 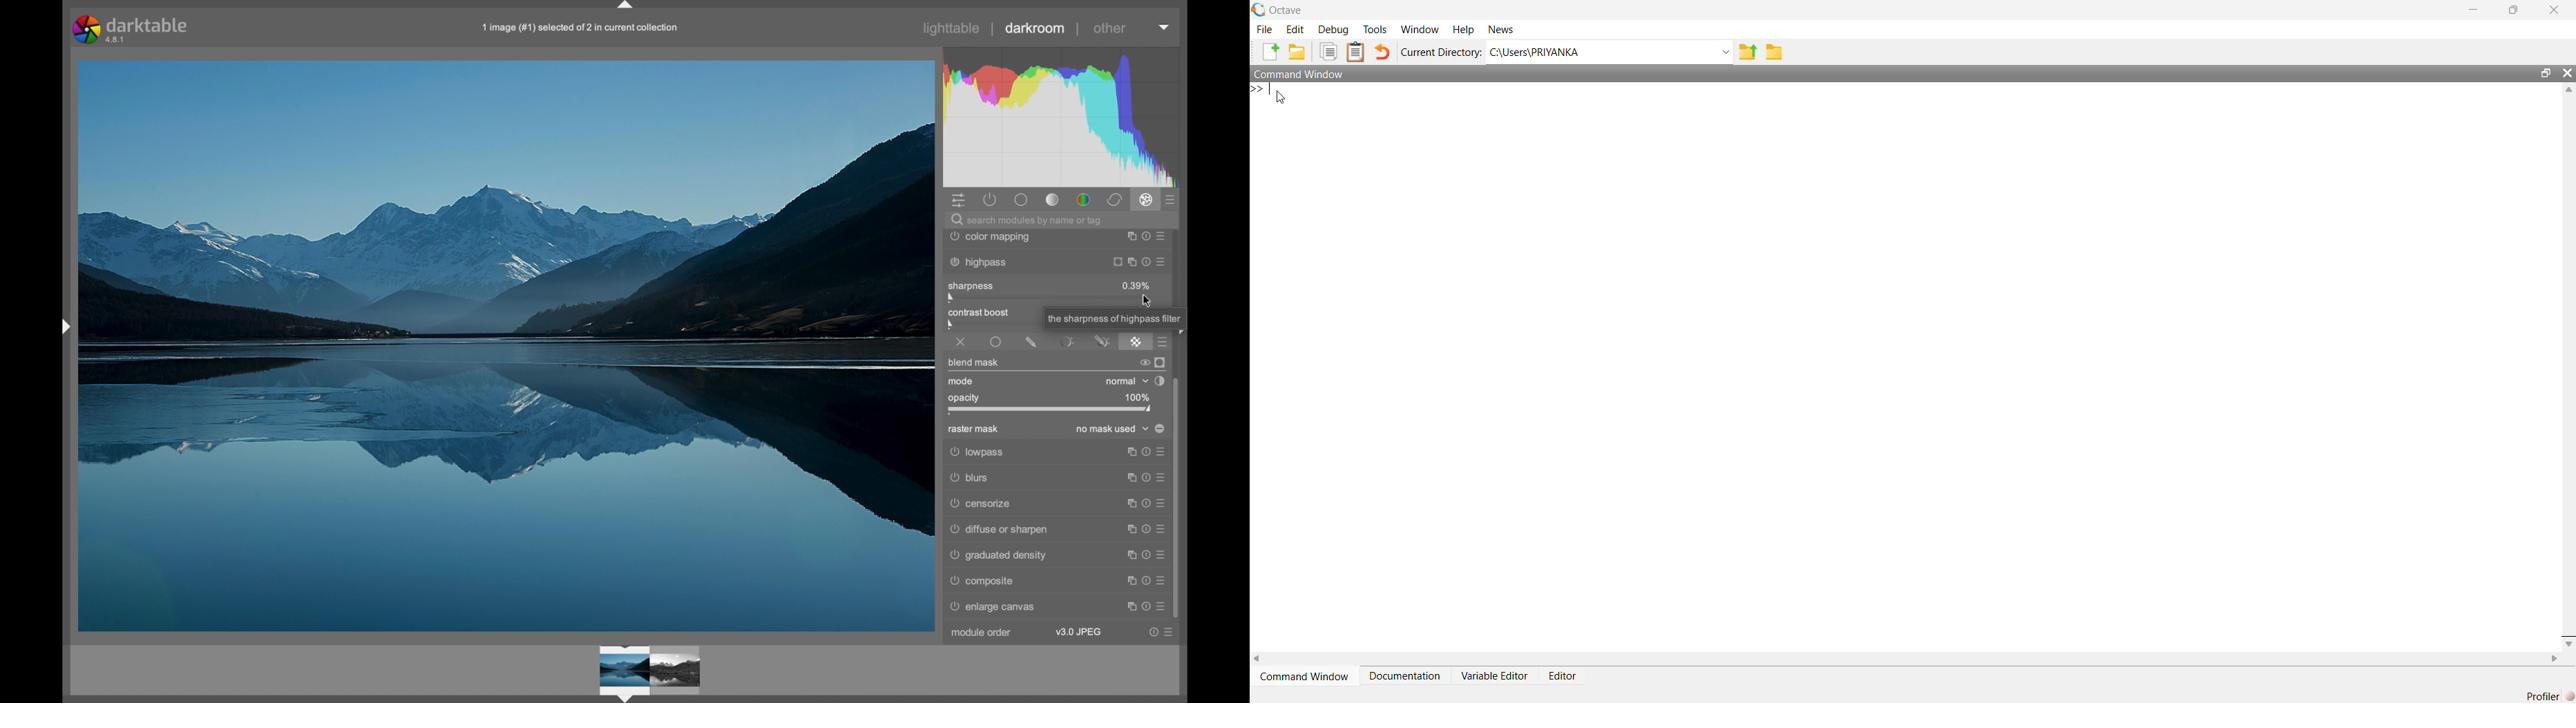 What do you see at coordinates (1161, 362) in the screenshot?
I see `display mask` at bounding box center [1161, 362].